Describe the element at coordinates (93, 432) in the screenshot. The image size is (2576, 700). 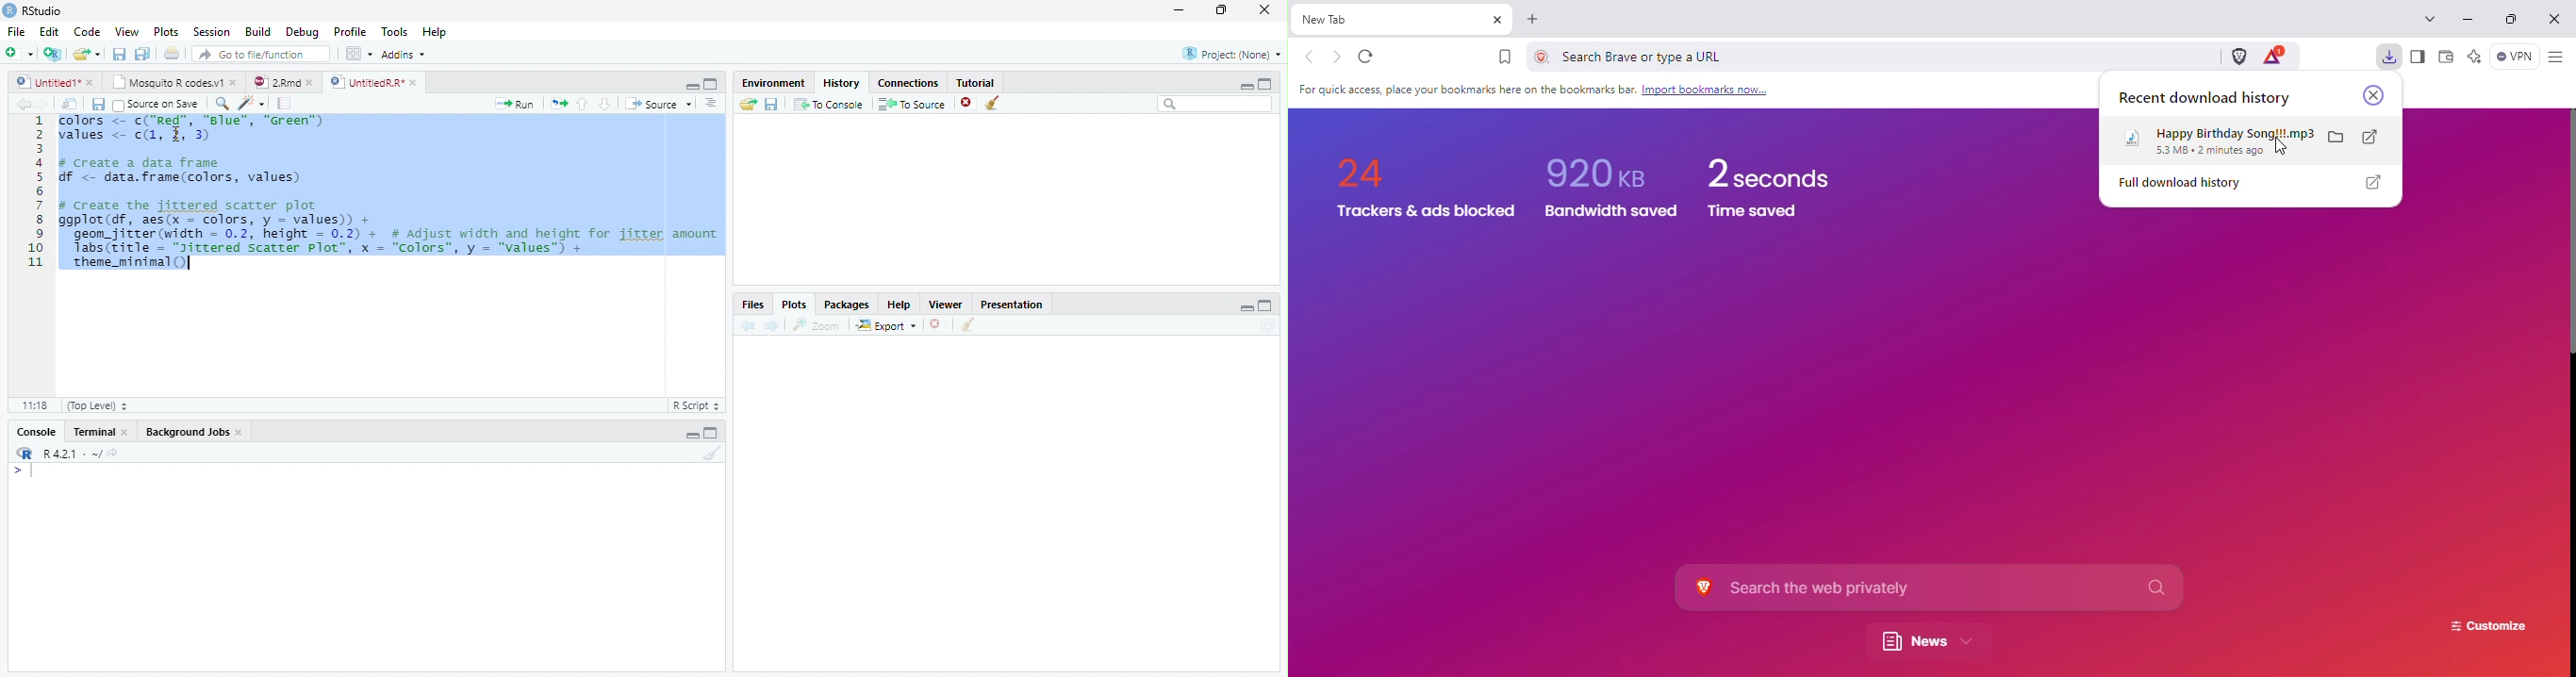
I see `Terminal` at that location.